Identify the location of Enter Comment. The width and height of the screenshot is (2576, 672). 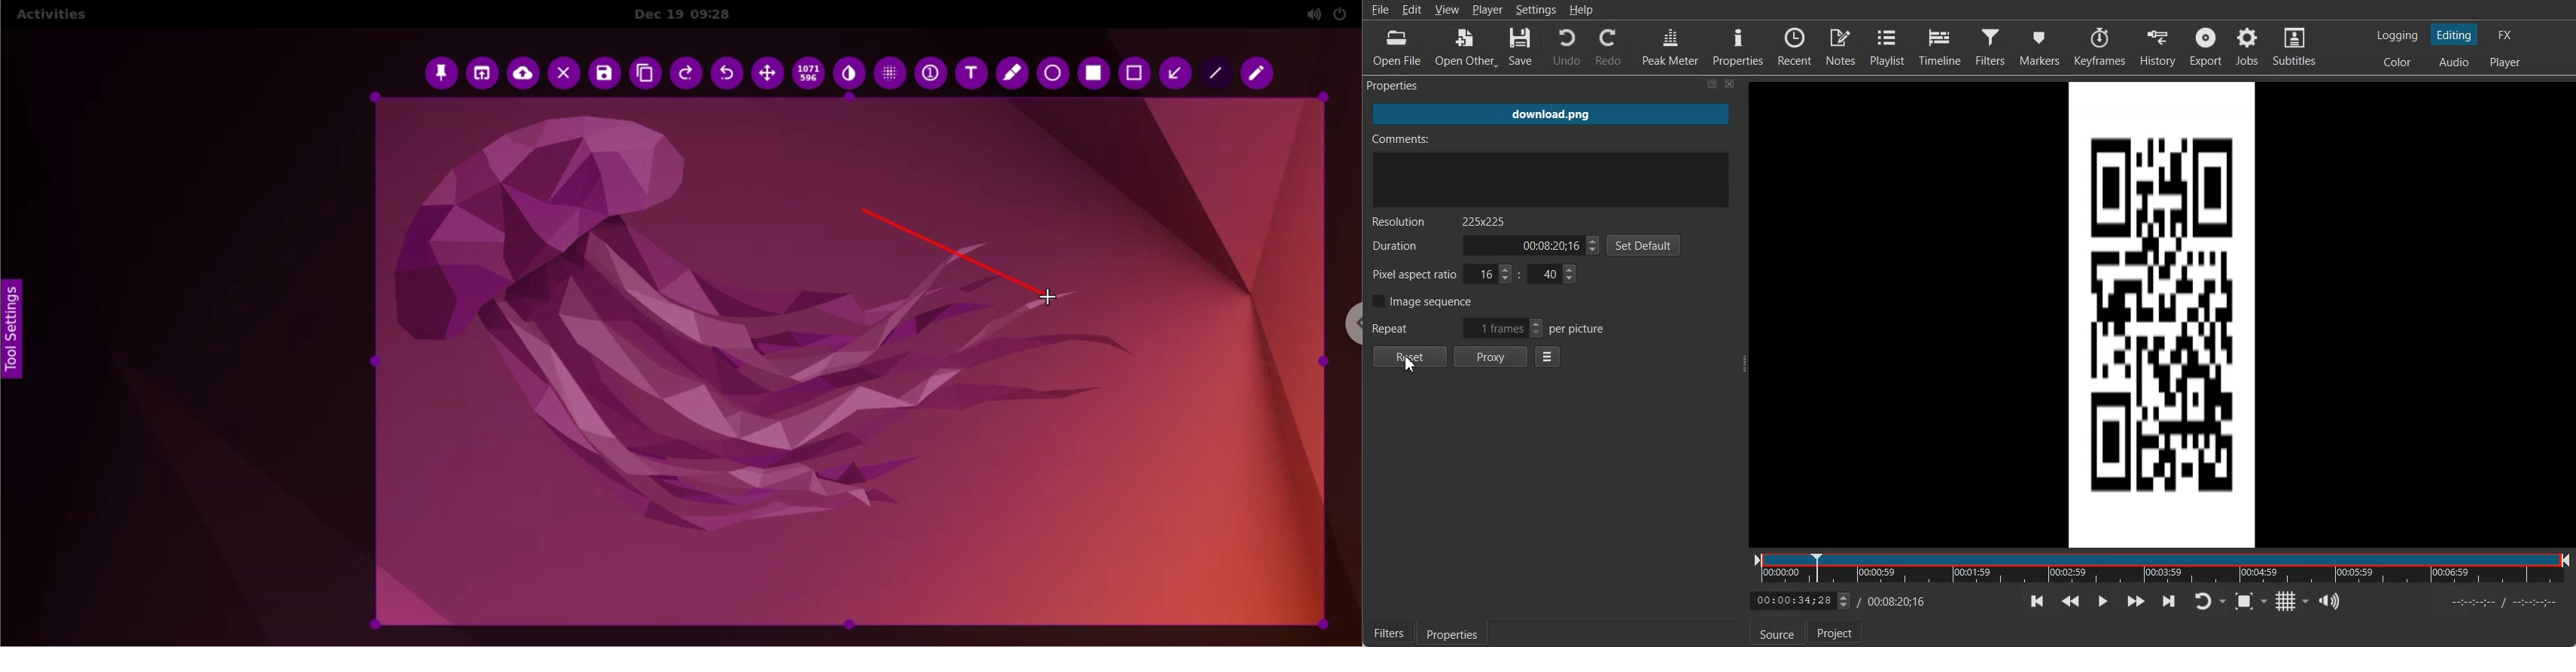
(1552, 170).